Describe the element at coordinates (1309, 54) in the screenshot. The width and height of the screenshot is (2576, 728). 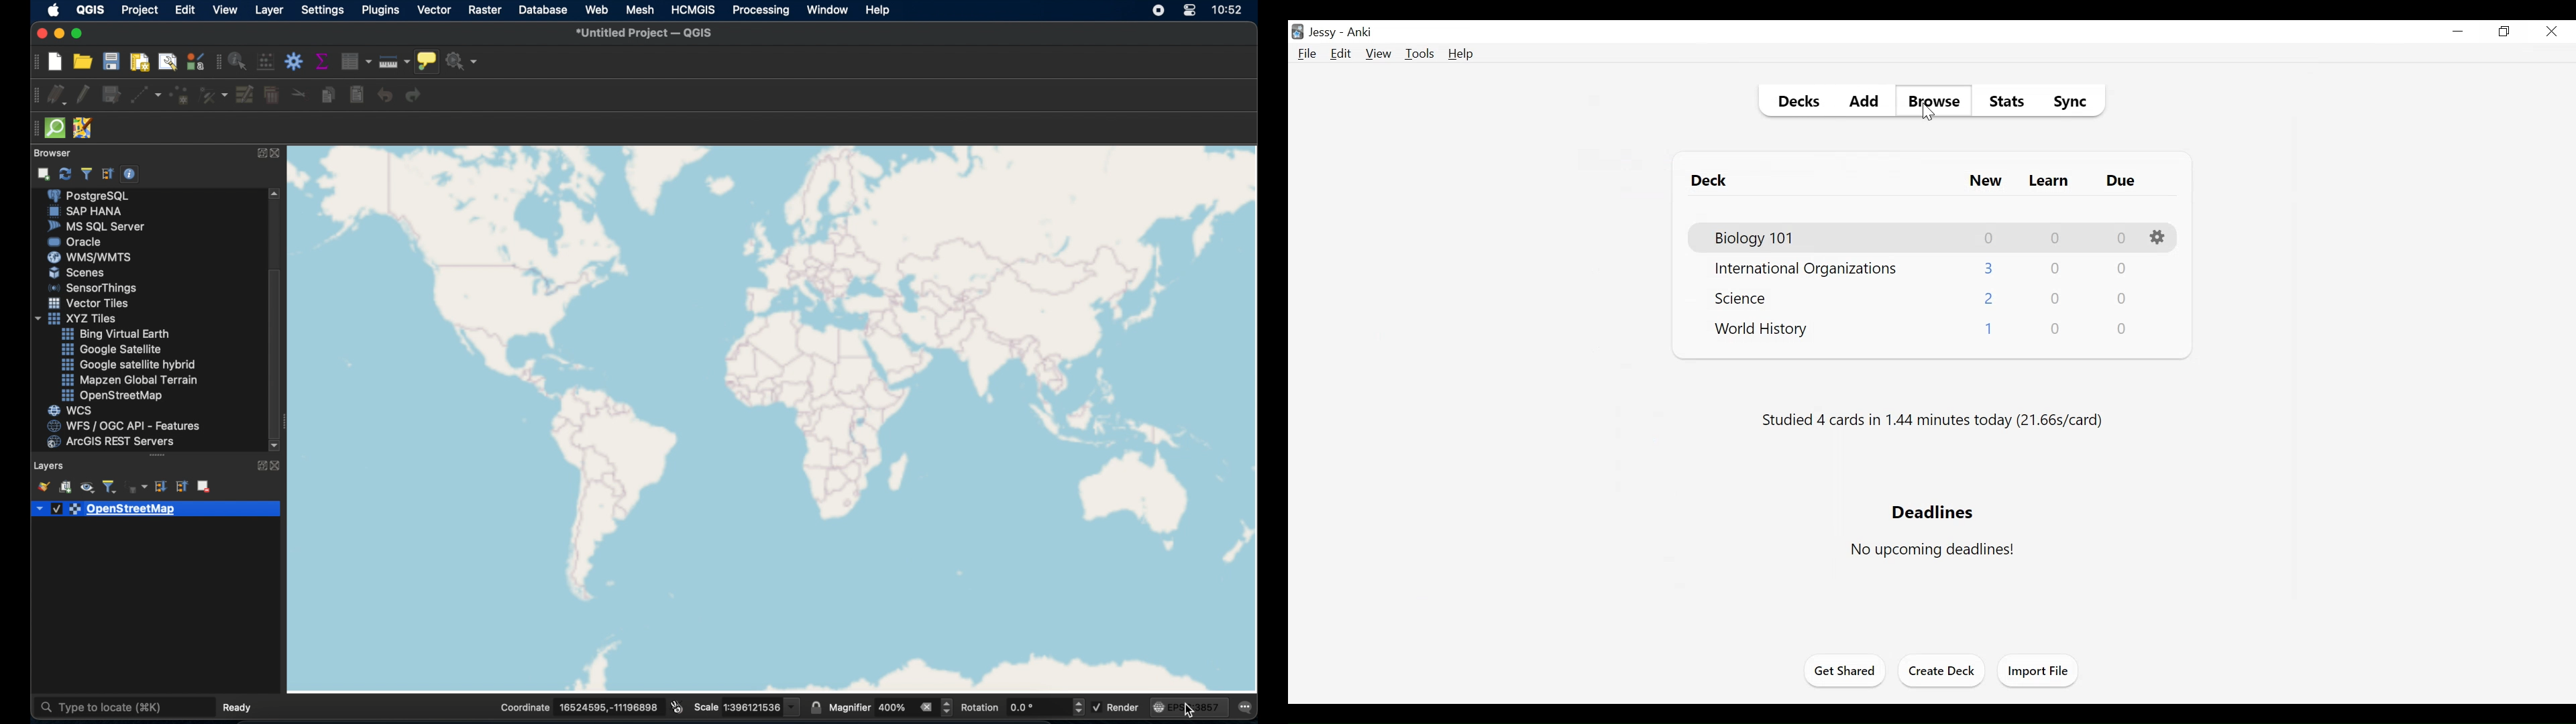
I see `File` at that location.